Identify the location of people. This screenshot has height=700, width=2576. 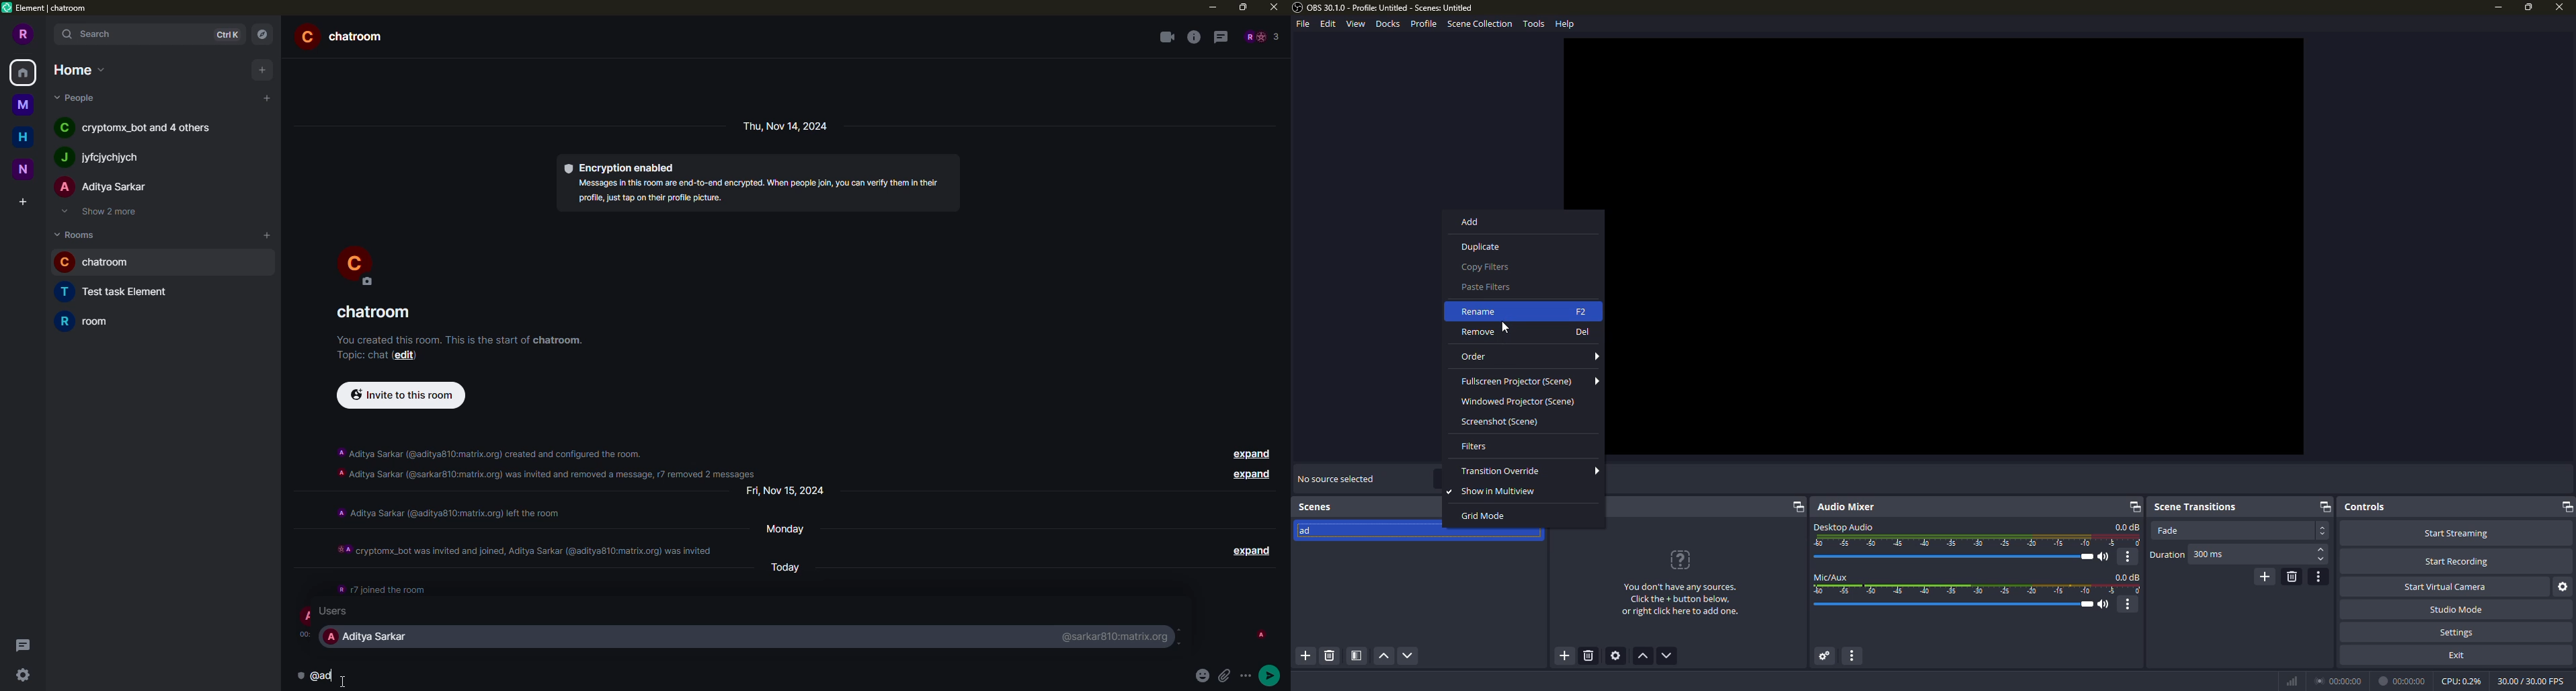
(99, 158).